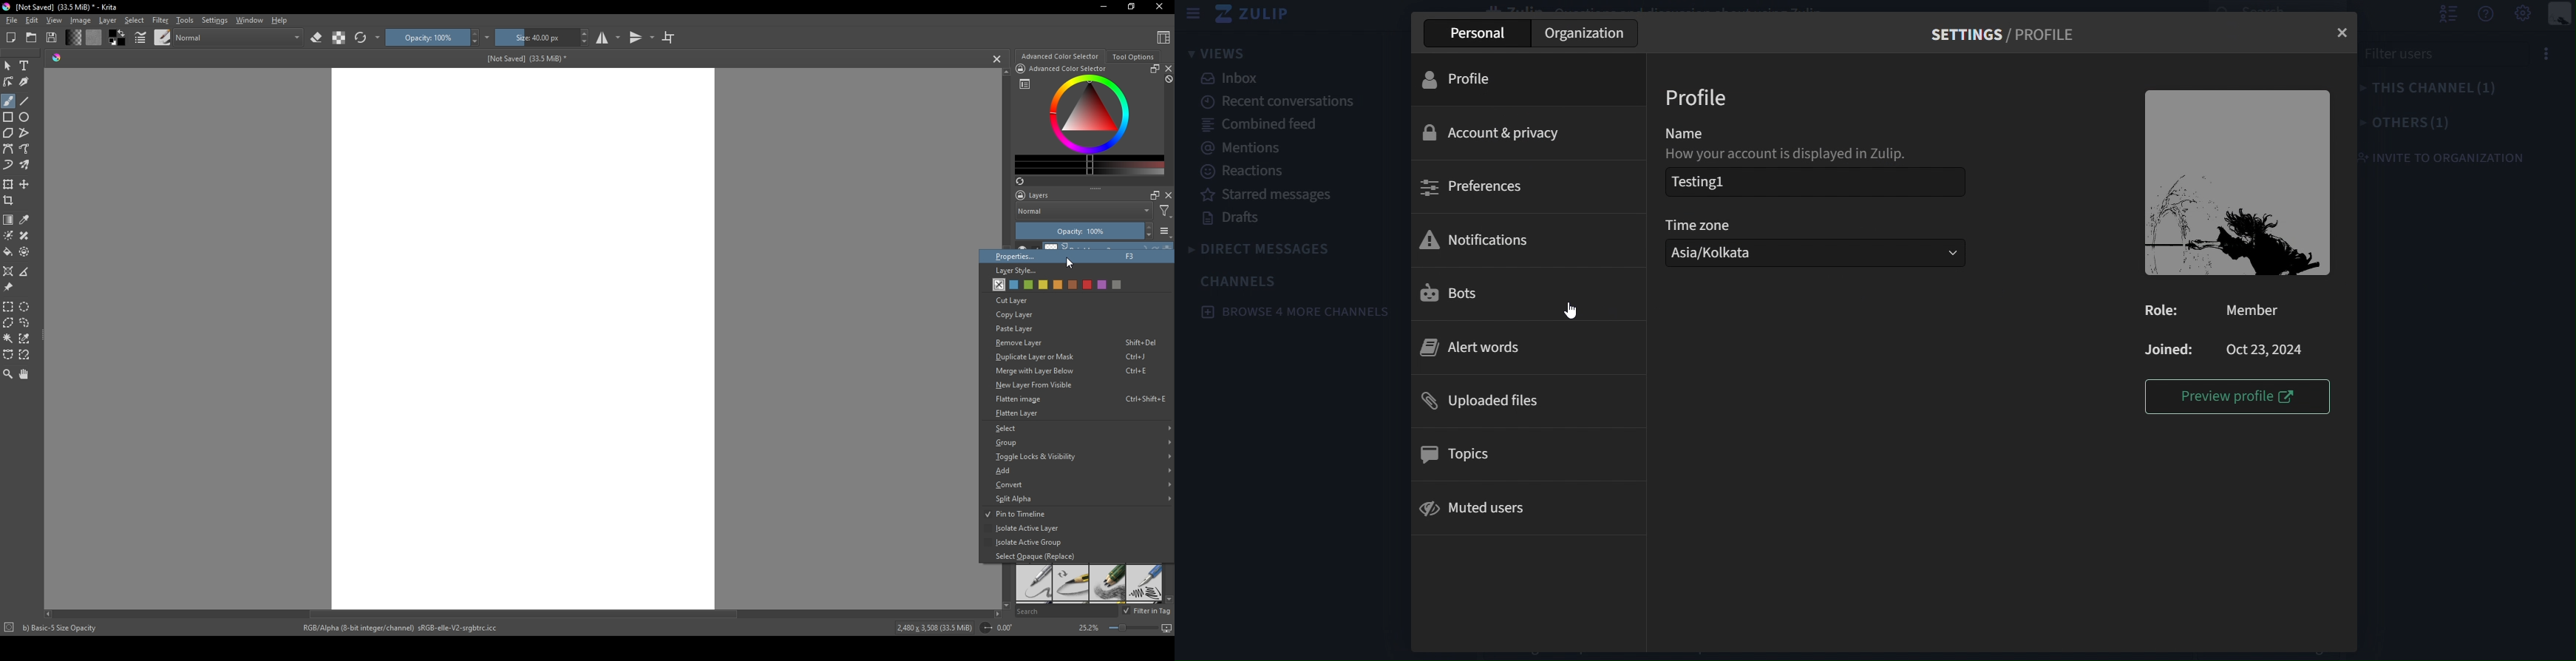 The width and height of the screenshot is (2576, 672). Describe the element at coordinates (1288, 125) in the screenshot. I see `combined feed` at that location.